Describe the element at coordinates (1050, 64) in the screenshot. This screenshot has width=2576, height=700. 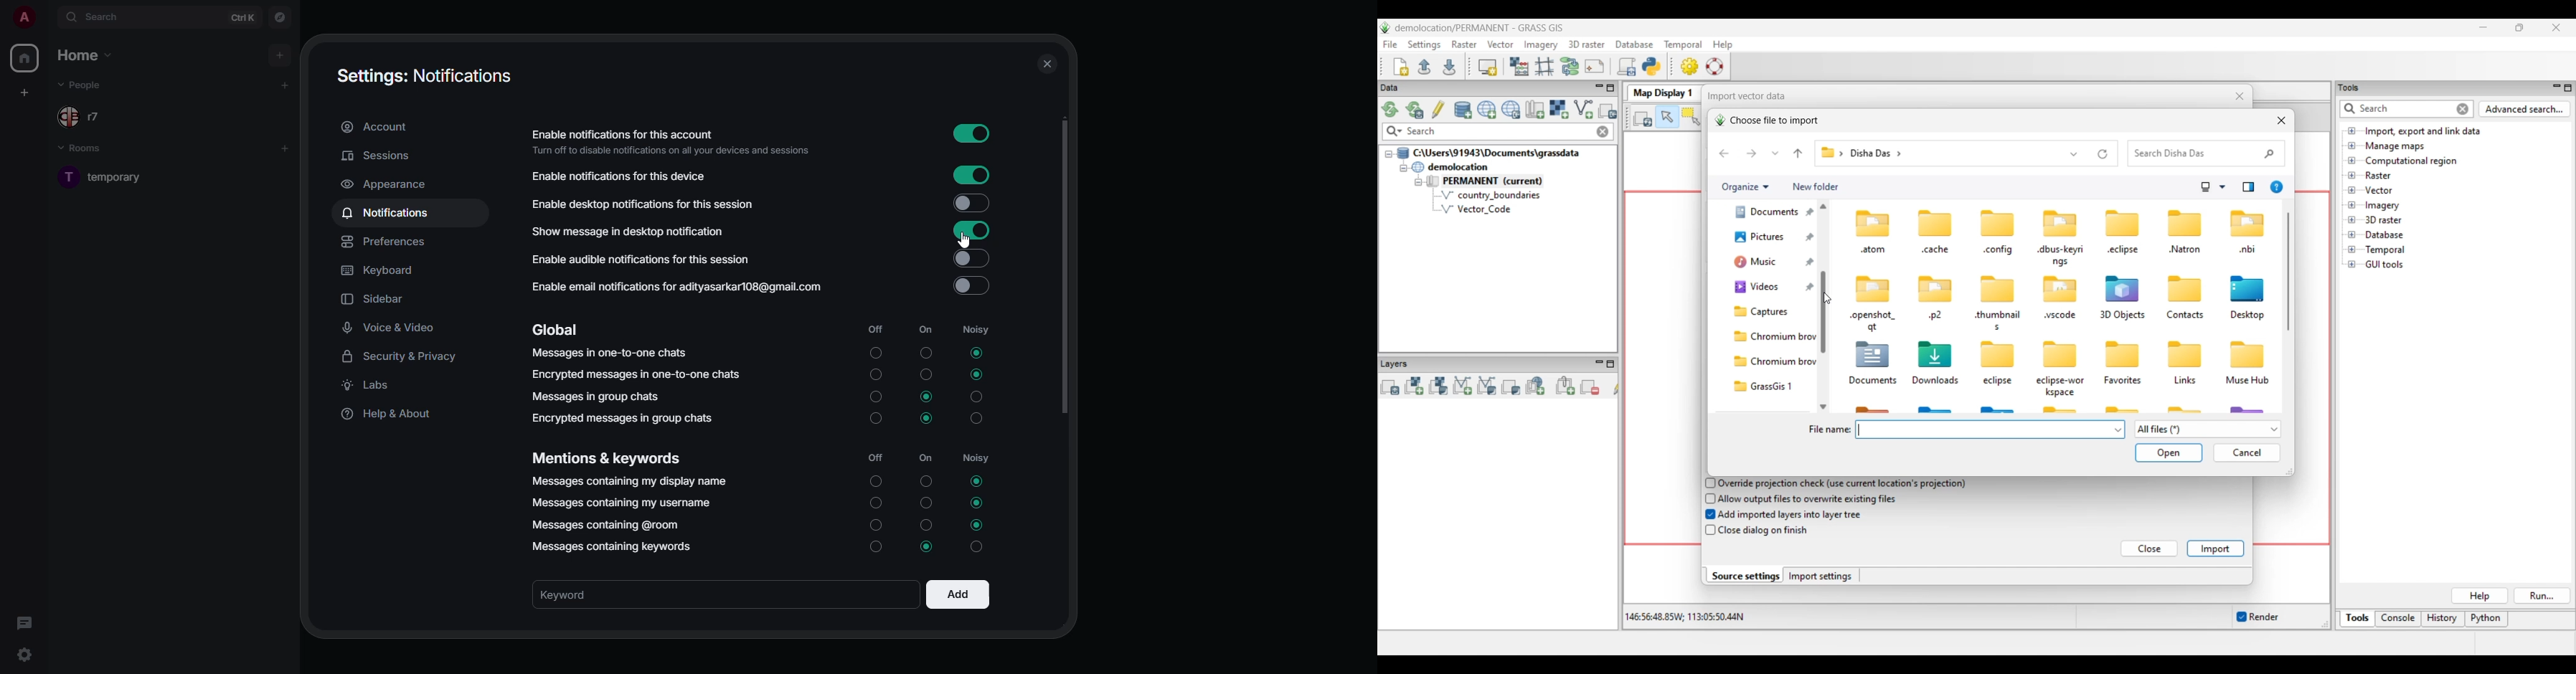
I see `close` at that location.